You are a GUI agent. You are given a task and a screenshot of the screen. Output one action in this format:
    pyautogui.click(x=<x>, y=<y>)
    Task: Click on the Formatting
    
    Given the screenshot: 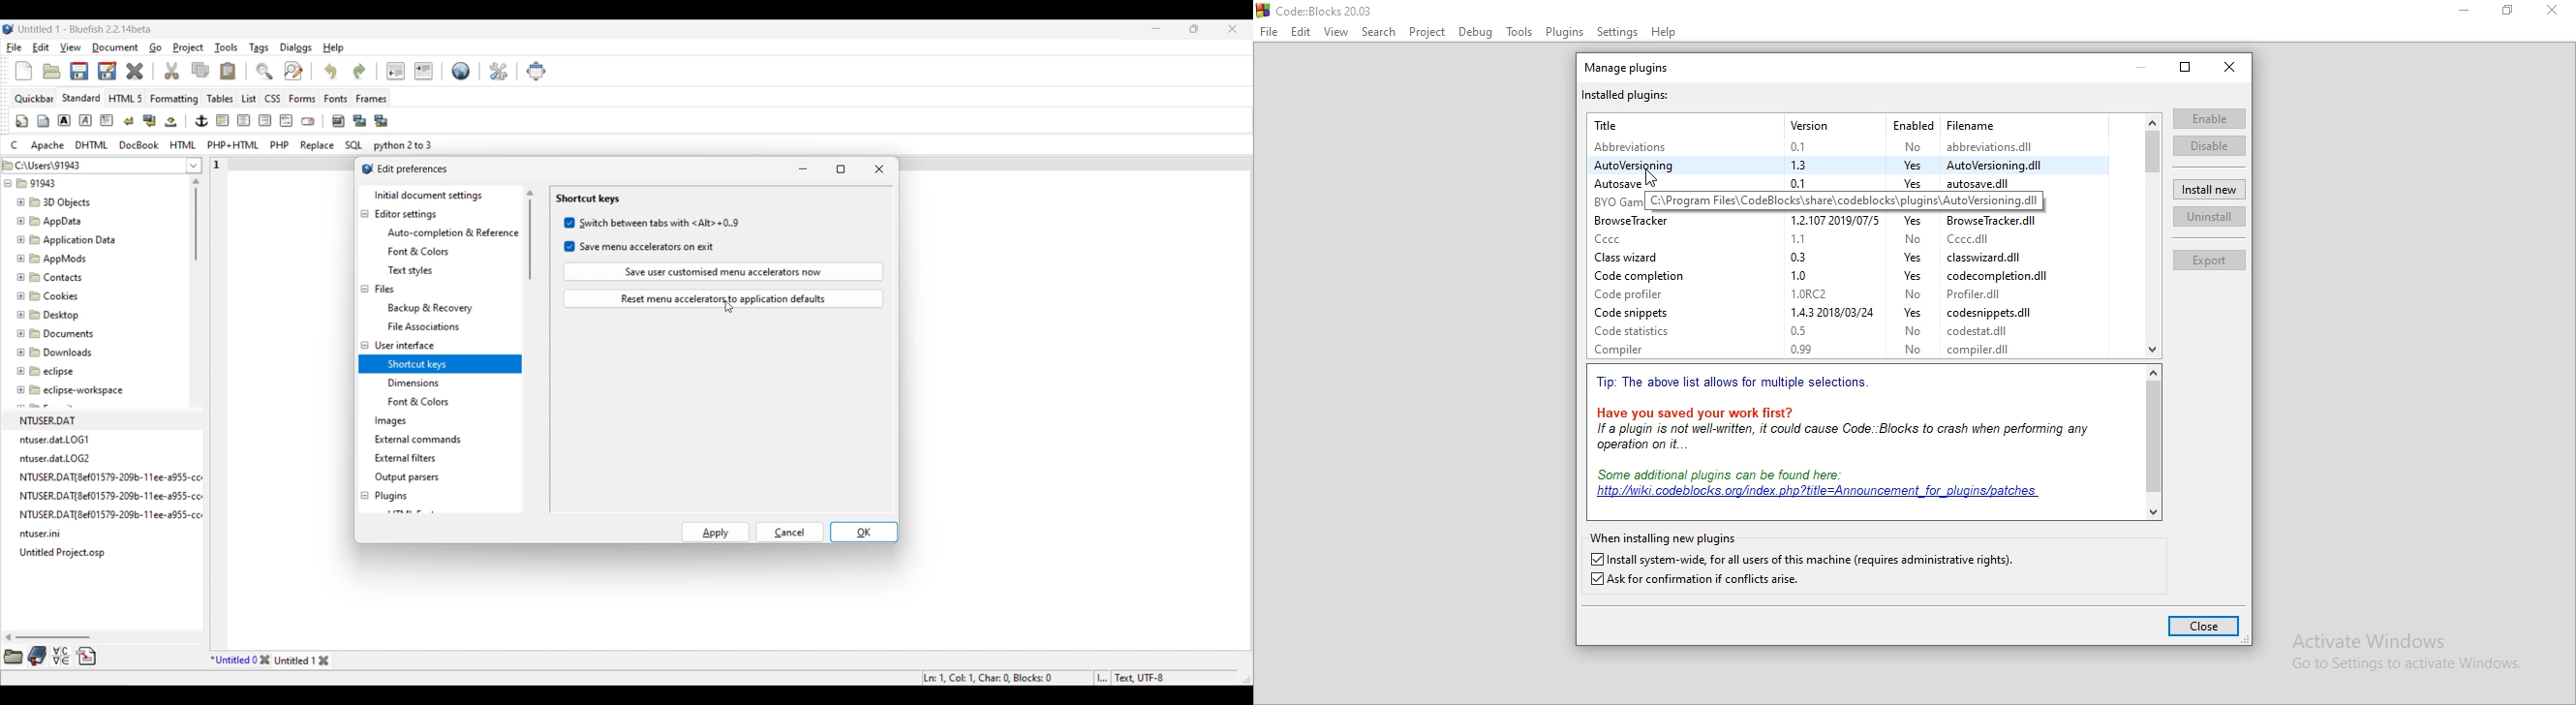 What is the action you would take?
    pyautogui.click(x=174, y=99)
    